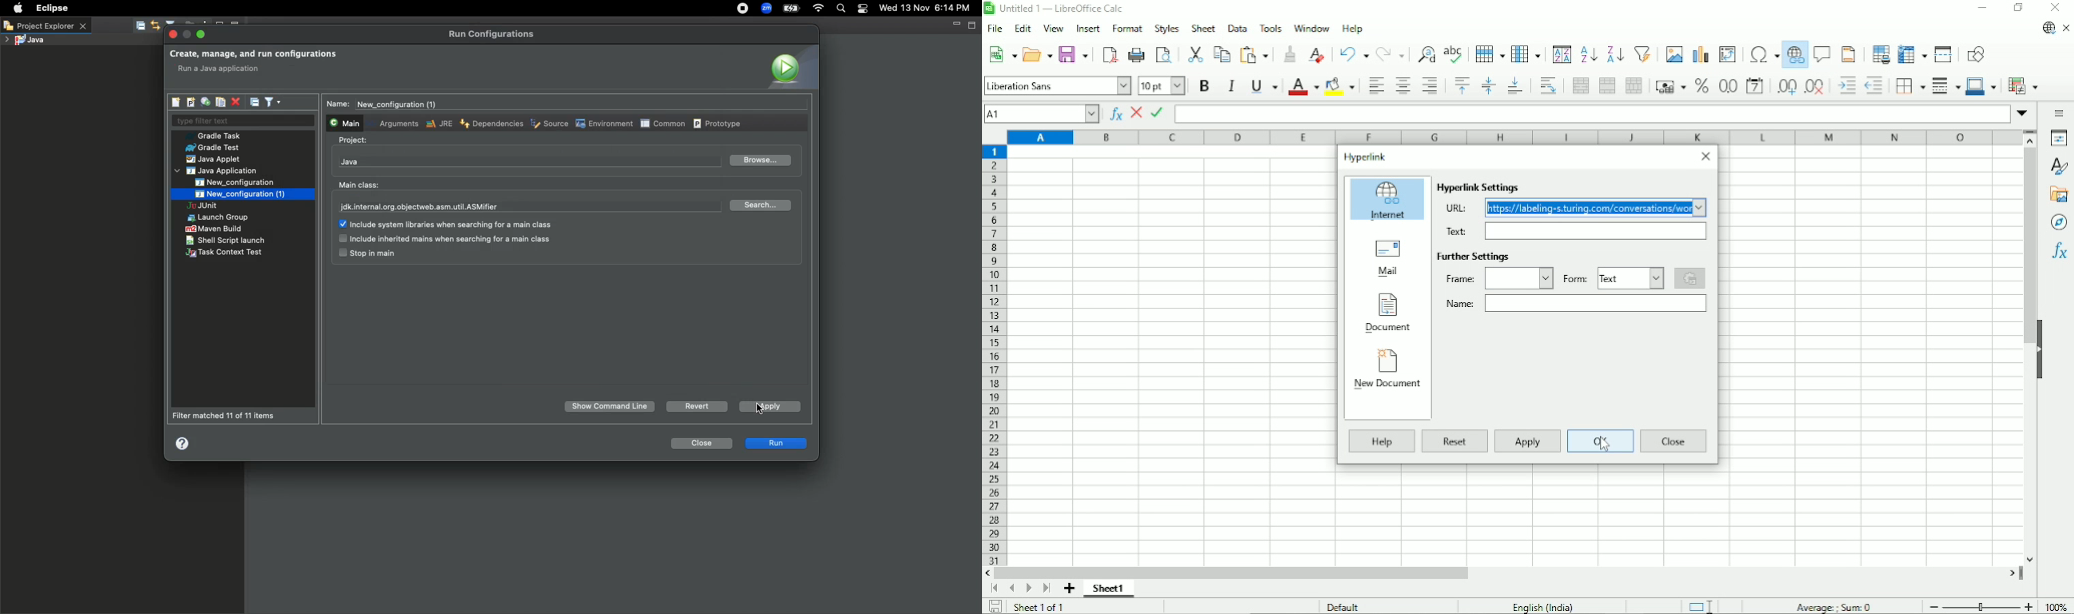 This screenshot has height=616, width=2100. Describe the element at coordinates (450, 225) in the screenshot. I see `include system libraries when searching for a main class` at that location.